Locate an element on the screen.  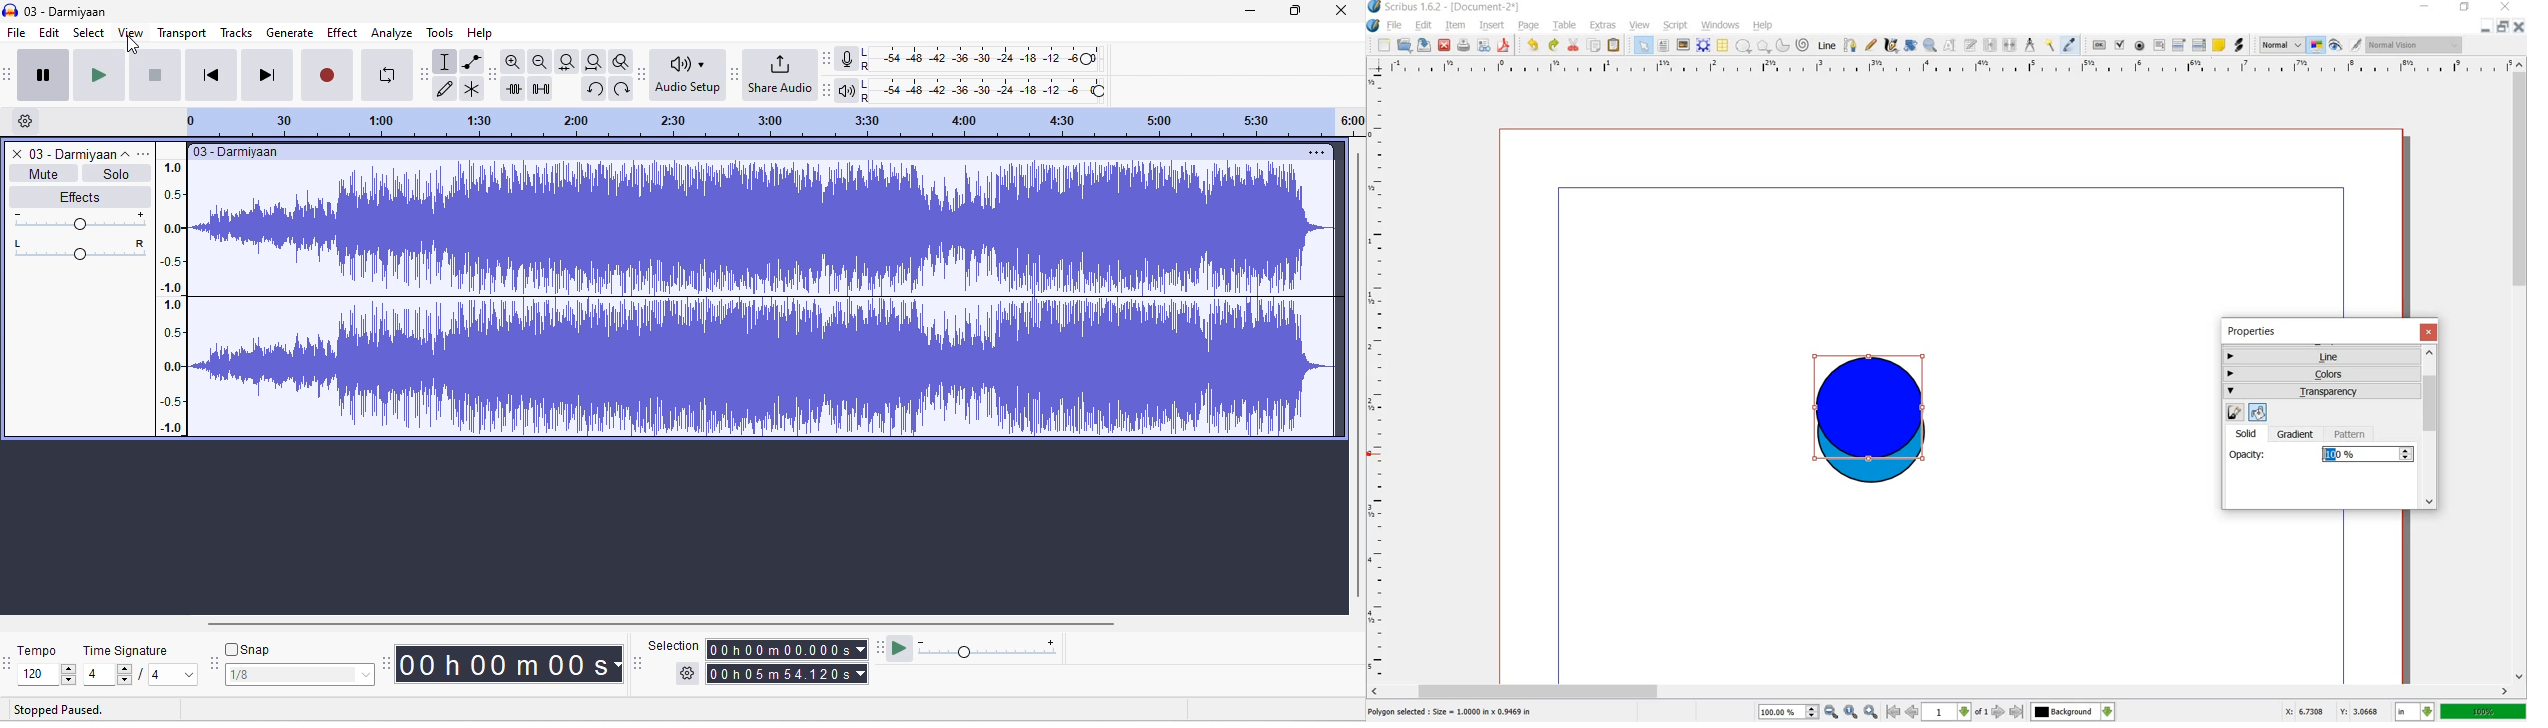
shape is located at coordinates (1744, 46).